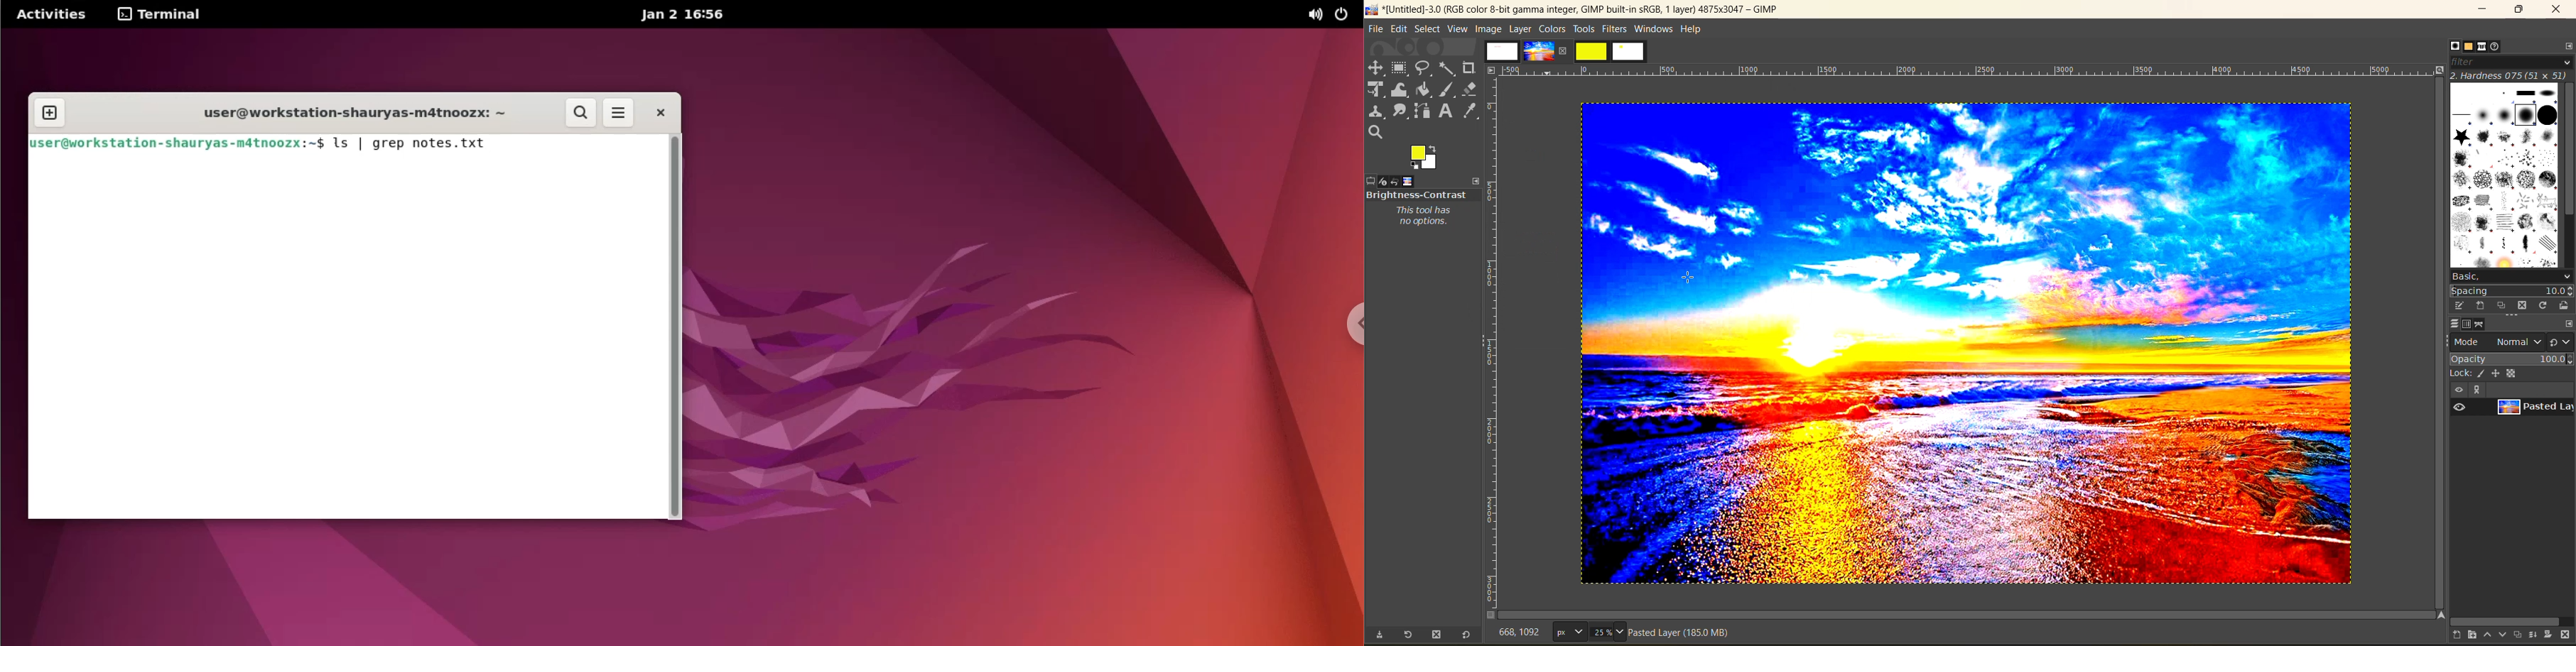  Describe the element at coordinates (1394, 182) in the screenshot. I see `undo history` at that location.